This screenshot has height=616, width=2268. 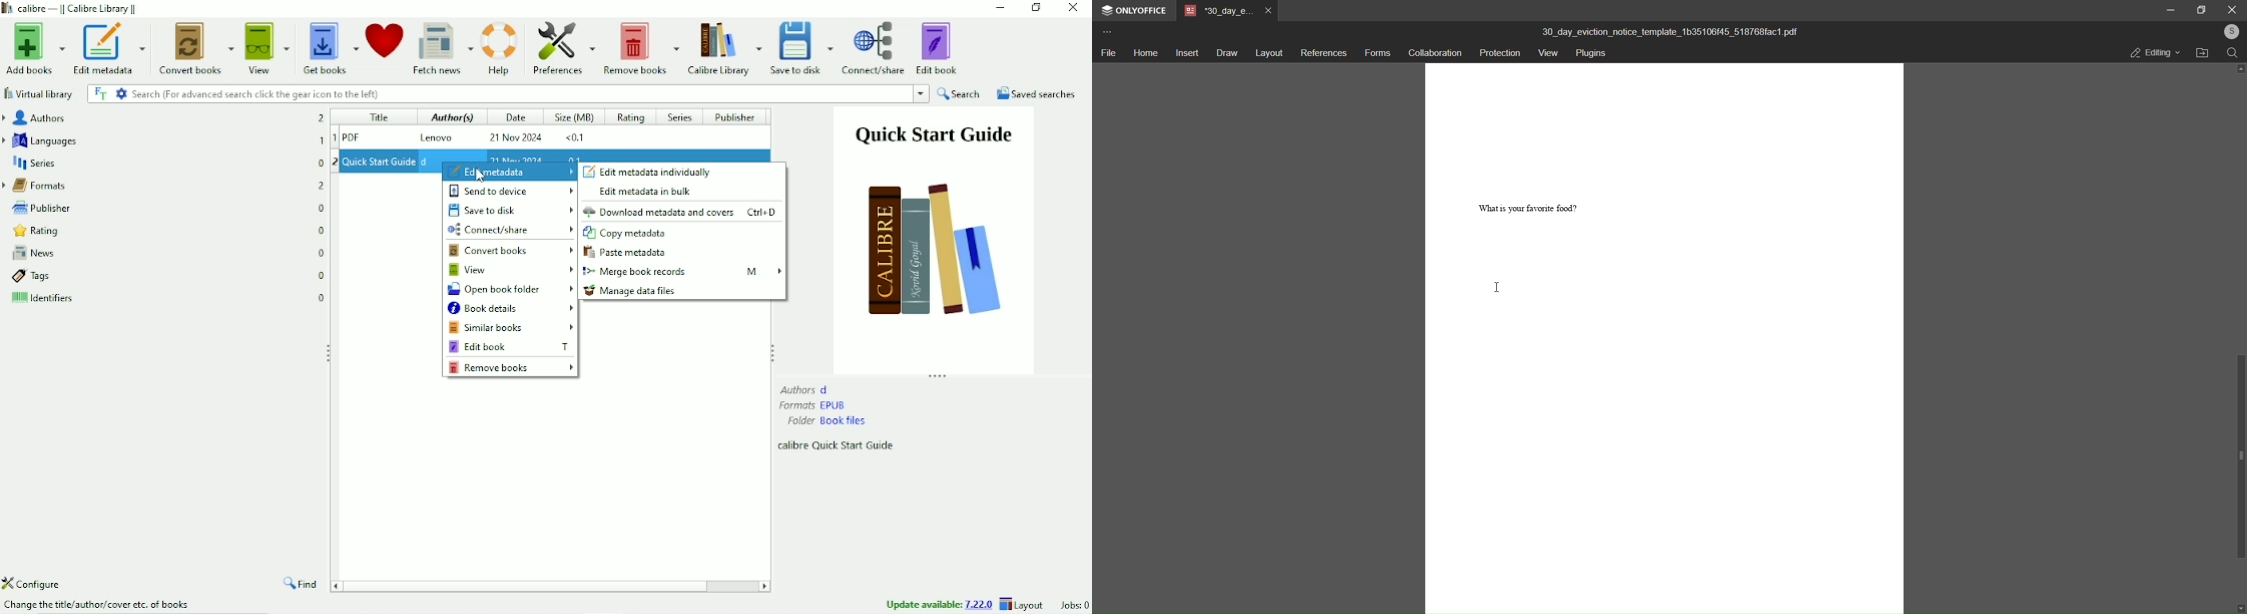 I want to click on Connect/Share, so click(x=510, y=229).